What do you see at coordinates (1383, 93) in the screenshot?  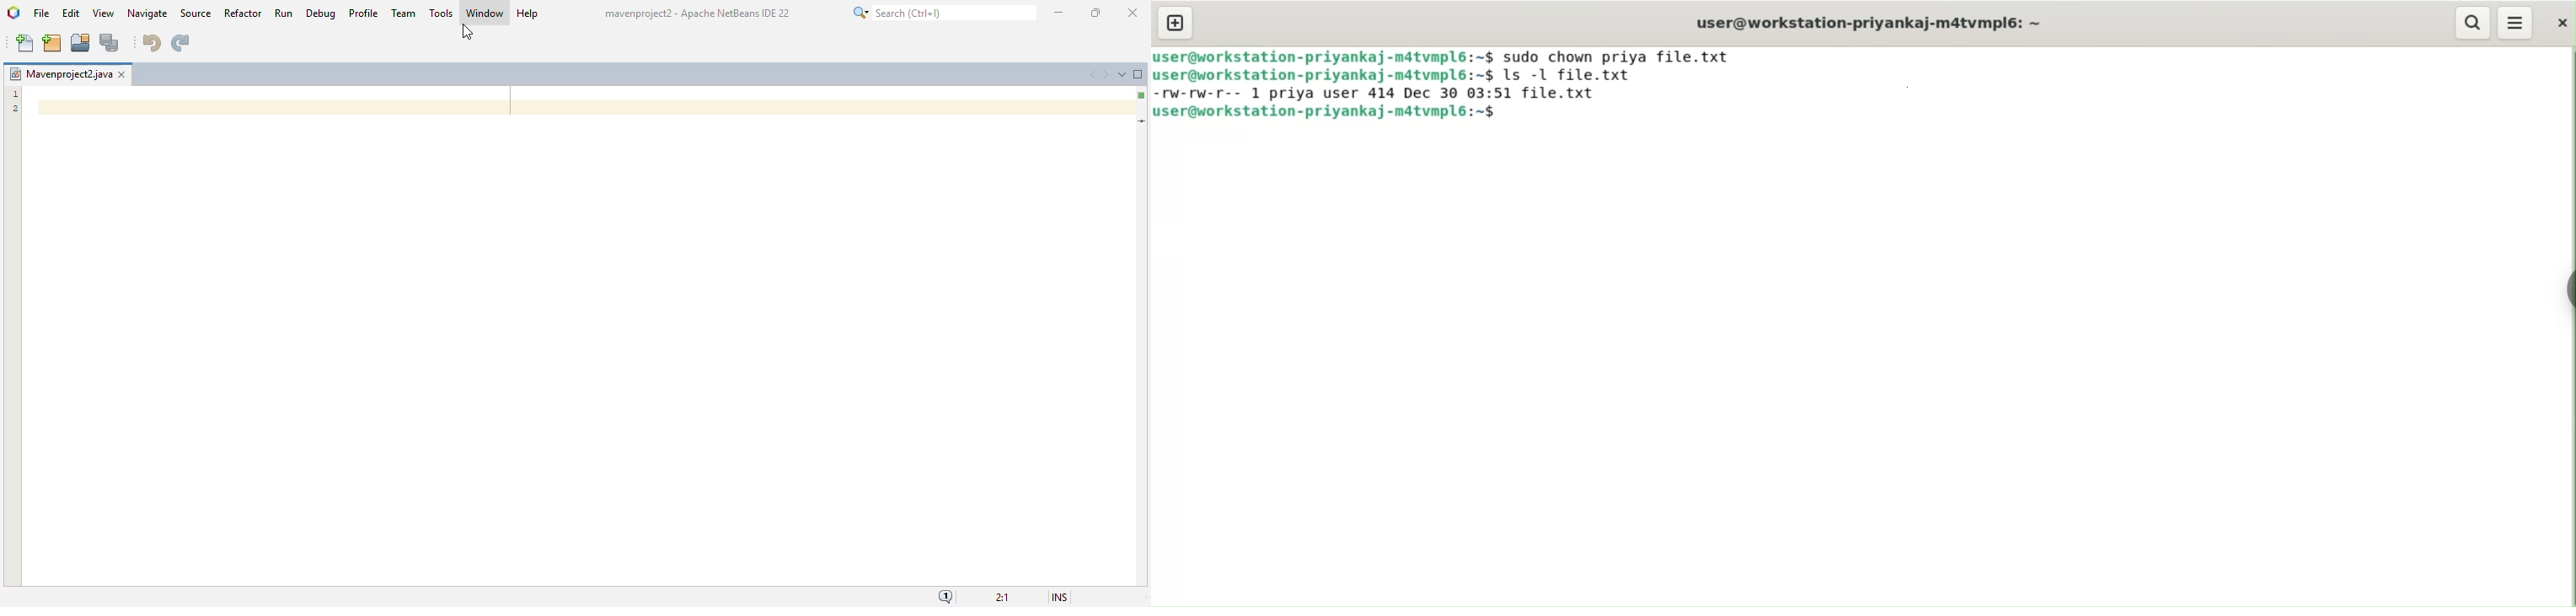 I see `-rw-rw-r-- 1 priya user 414 Dec 30 03:51 file.txt` at bounding box center [1383, 93].